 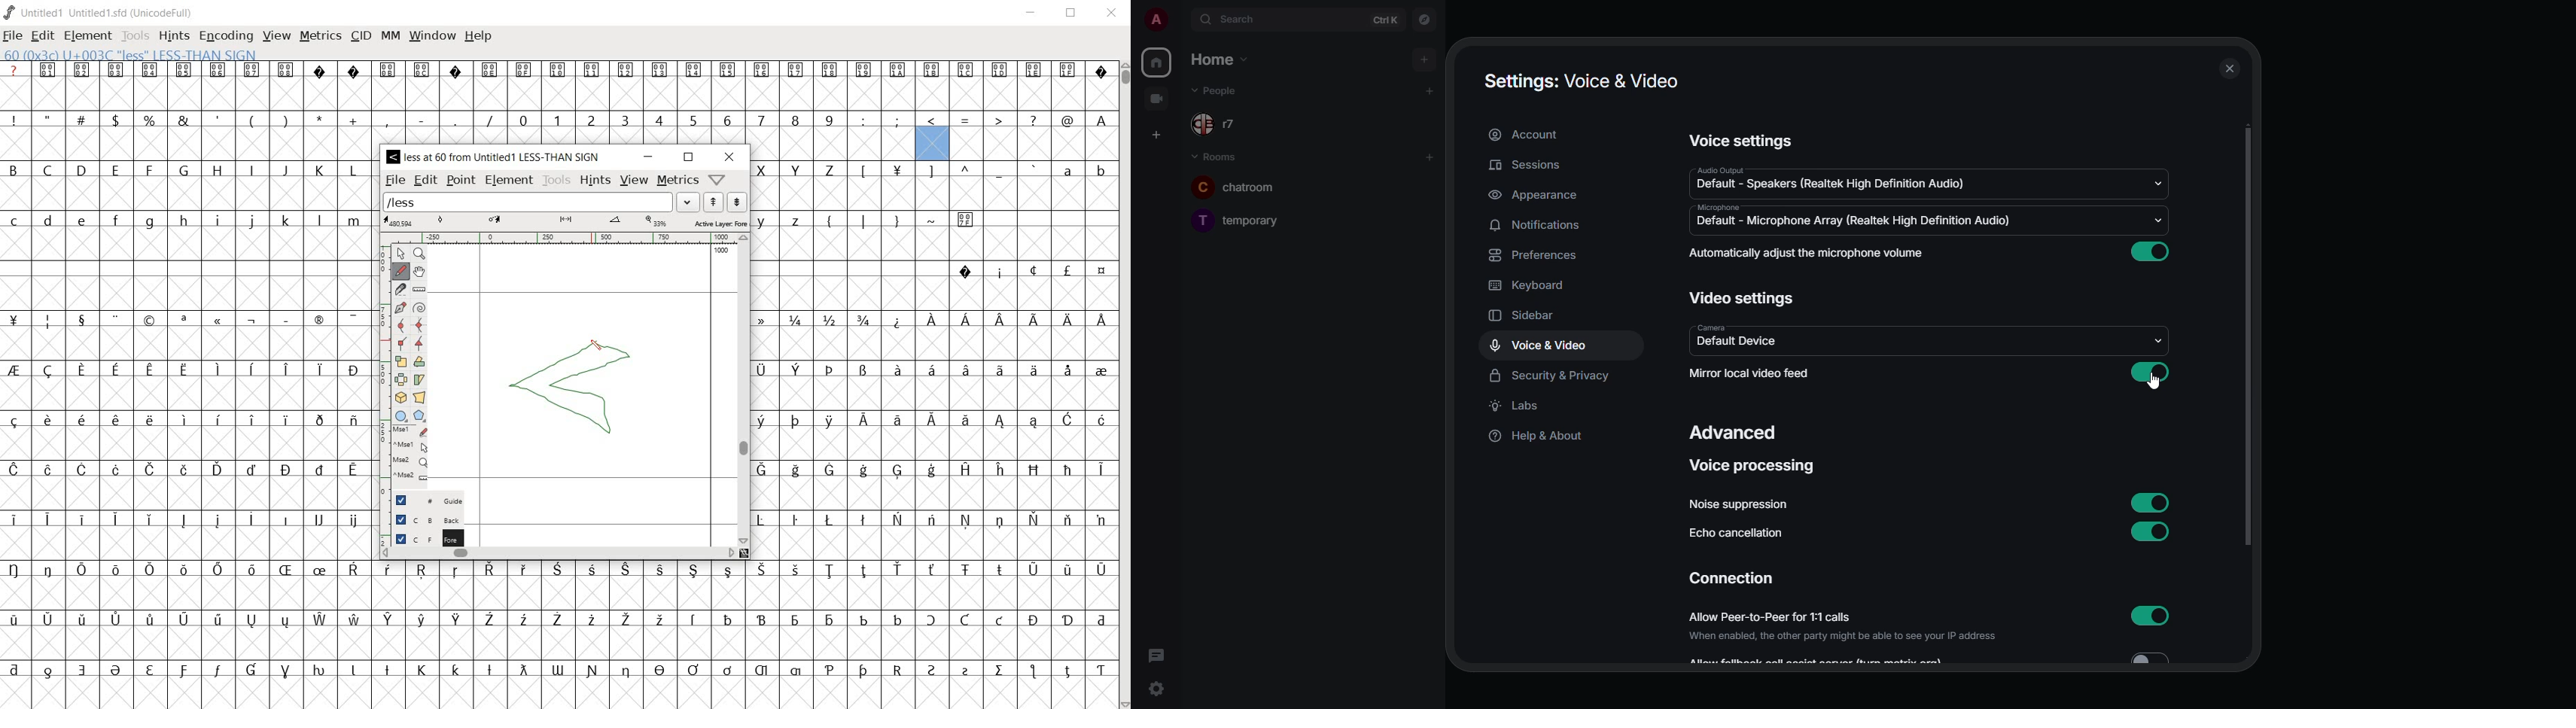 What do you see at coordinates (1738, 533) in the screenshot?
I see `echo cancellation` at bounding box center [1738, 533].